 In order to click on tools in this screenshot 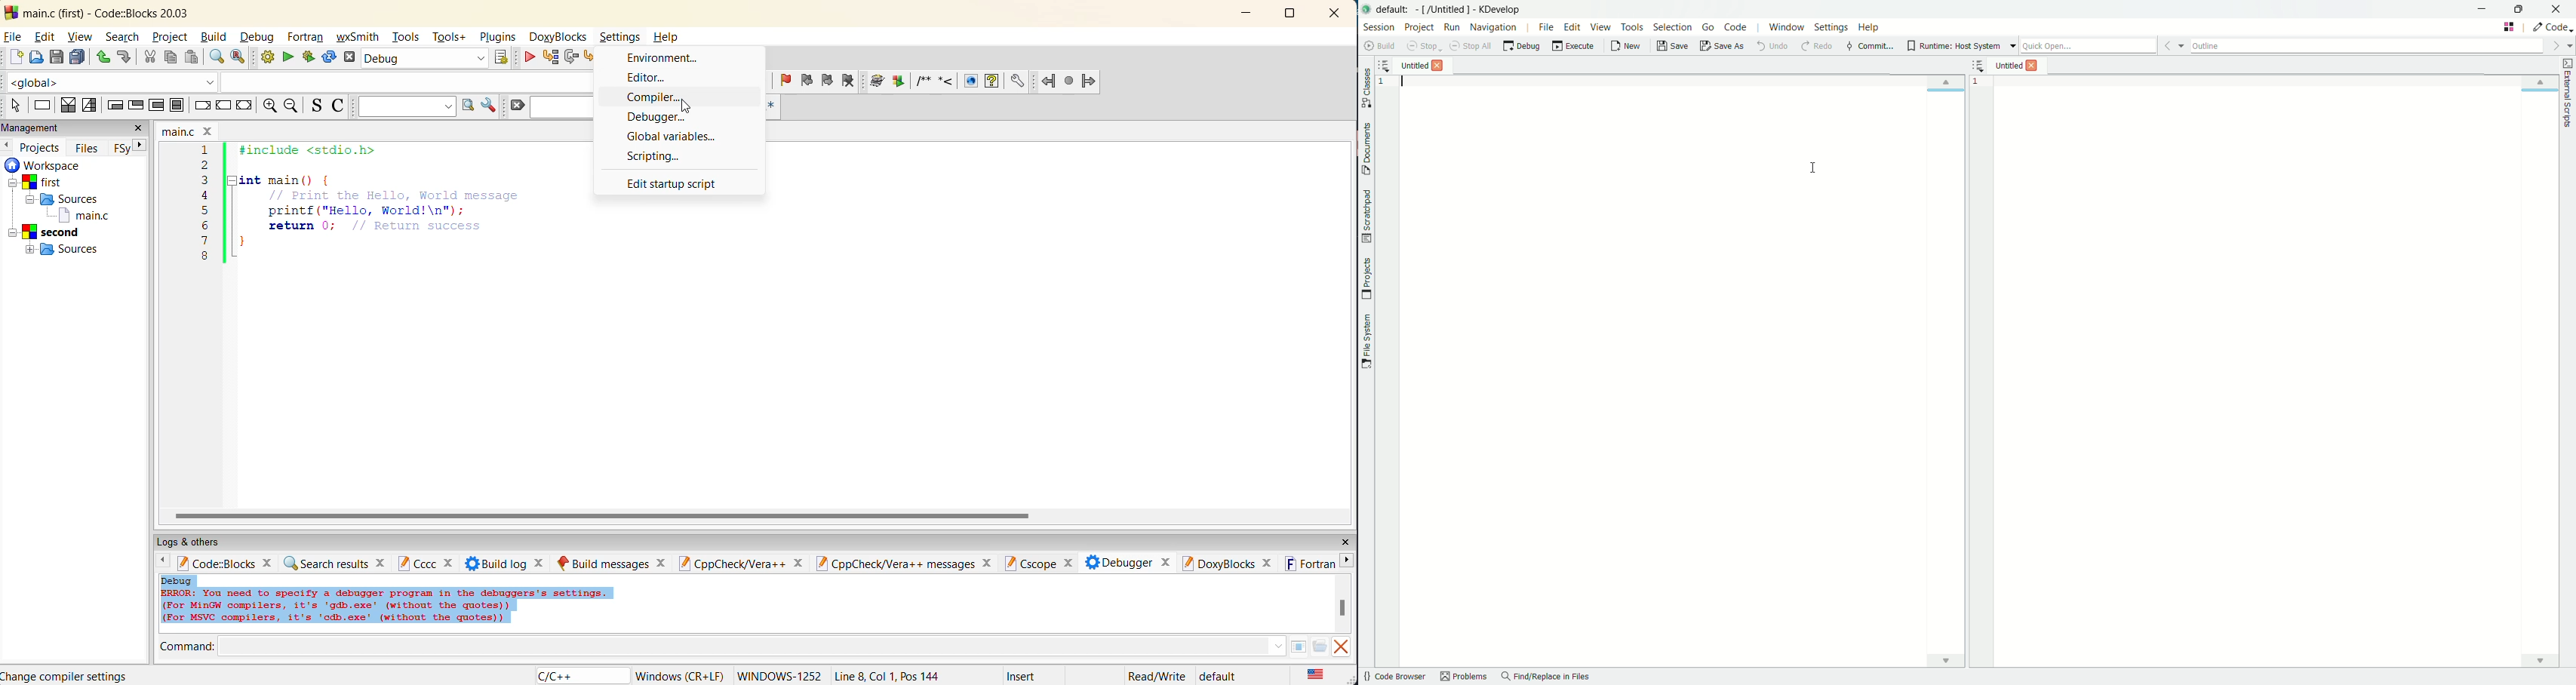, I will do `click(408, 35)`.